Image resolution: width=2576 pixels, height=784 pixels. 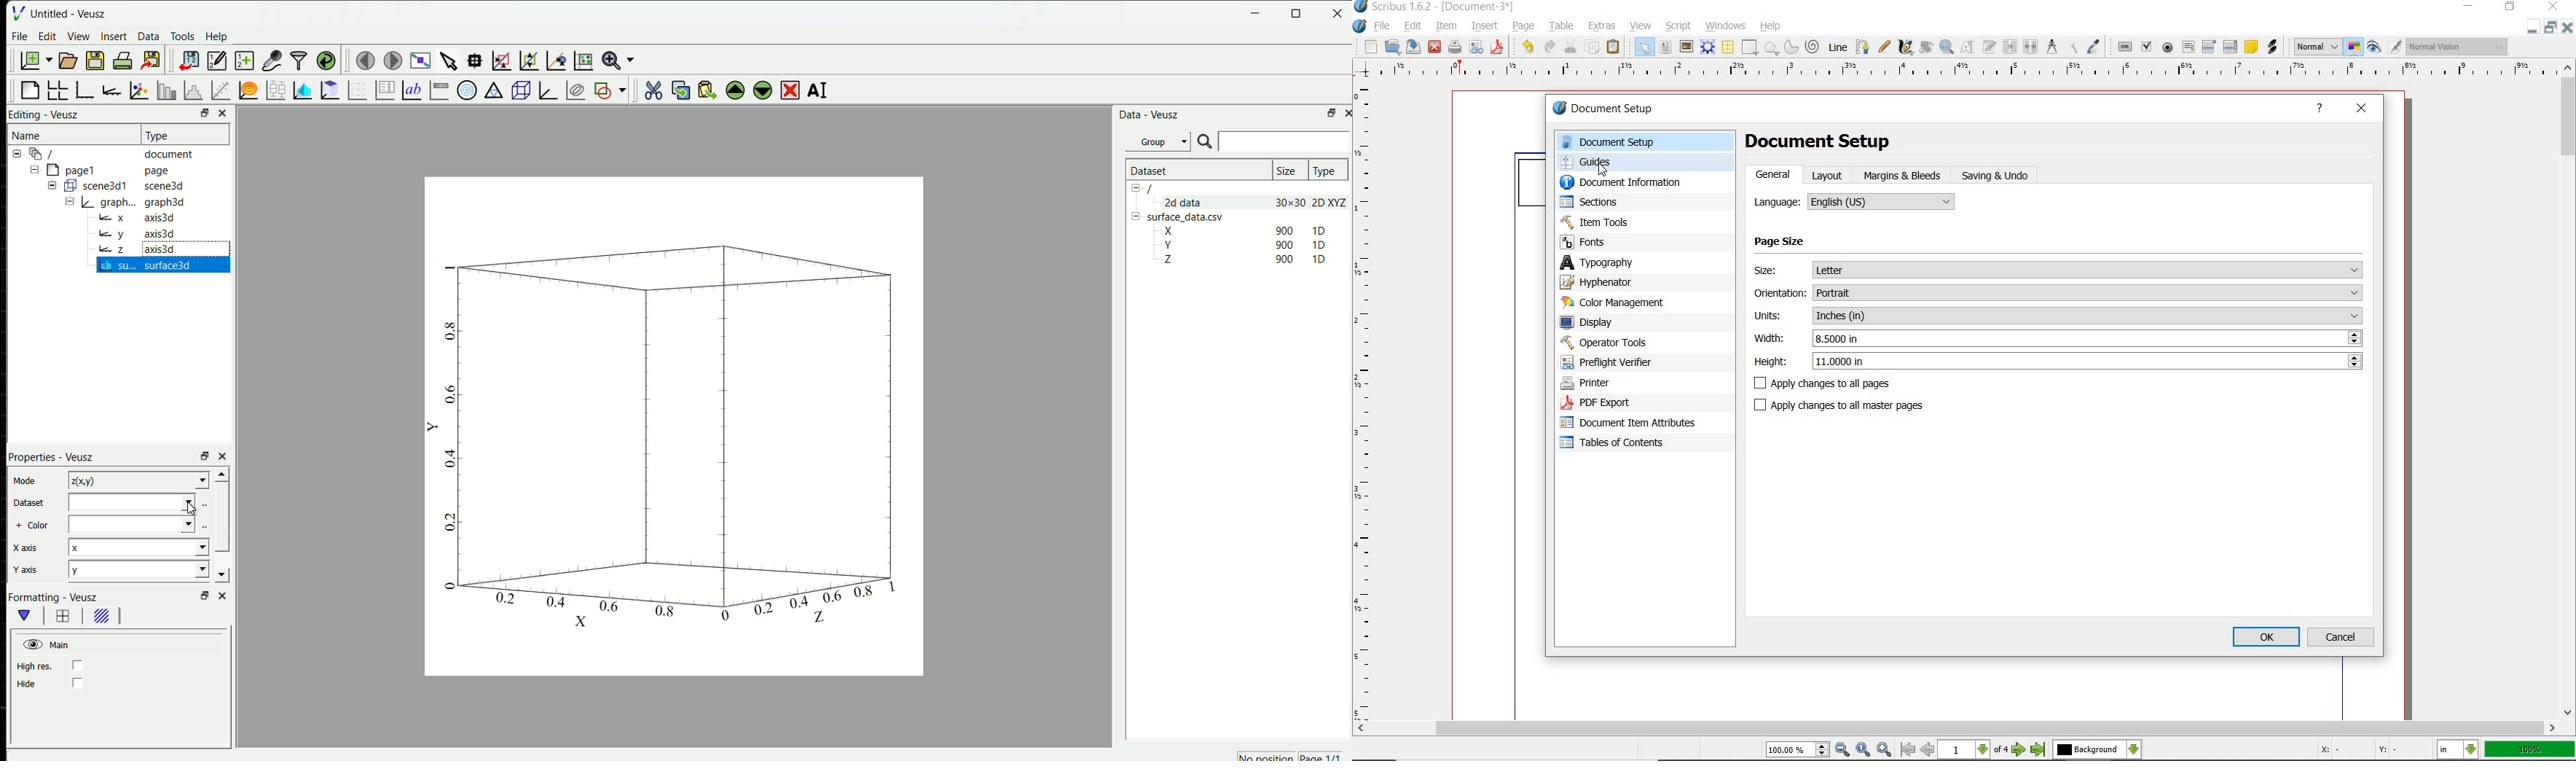 What do you see at coordinates (1728, 48) in the screenshot?
I see `table` at bounding box center [1728, 48].